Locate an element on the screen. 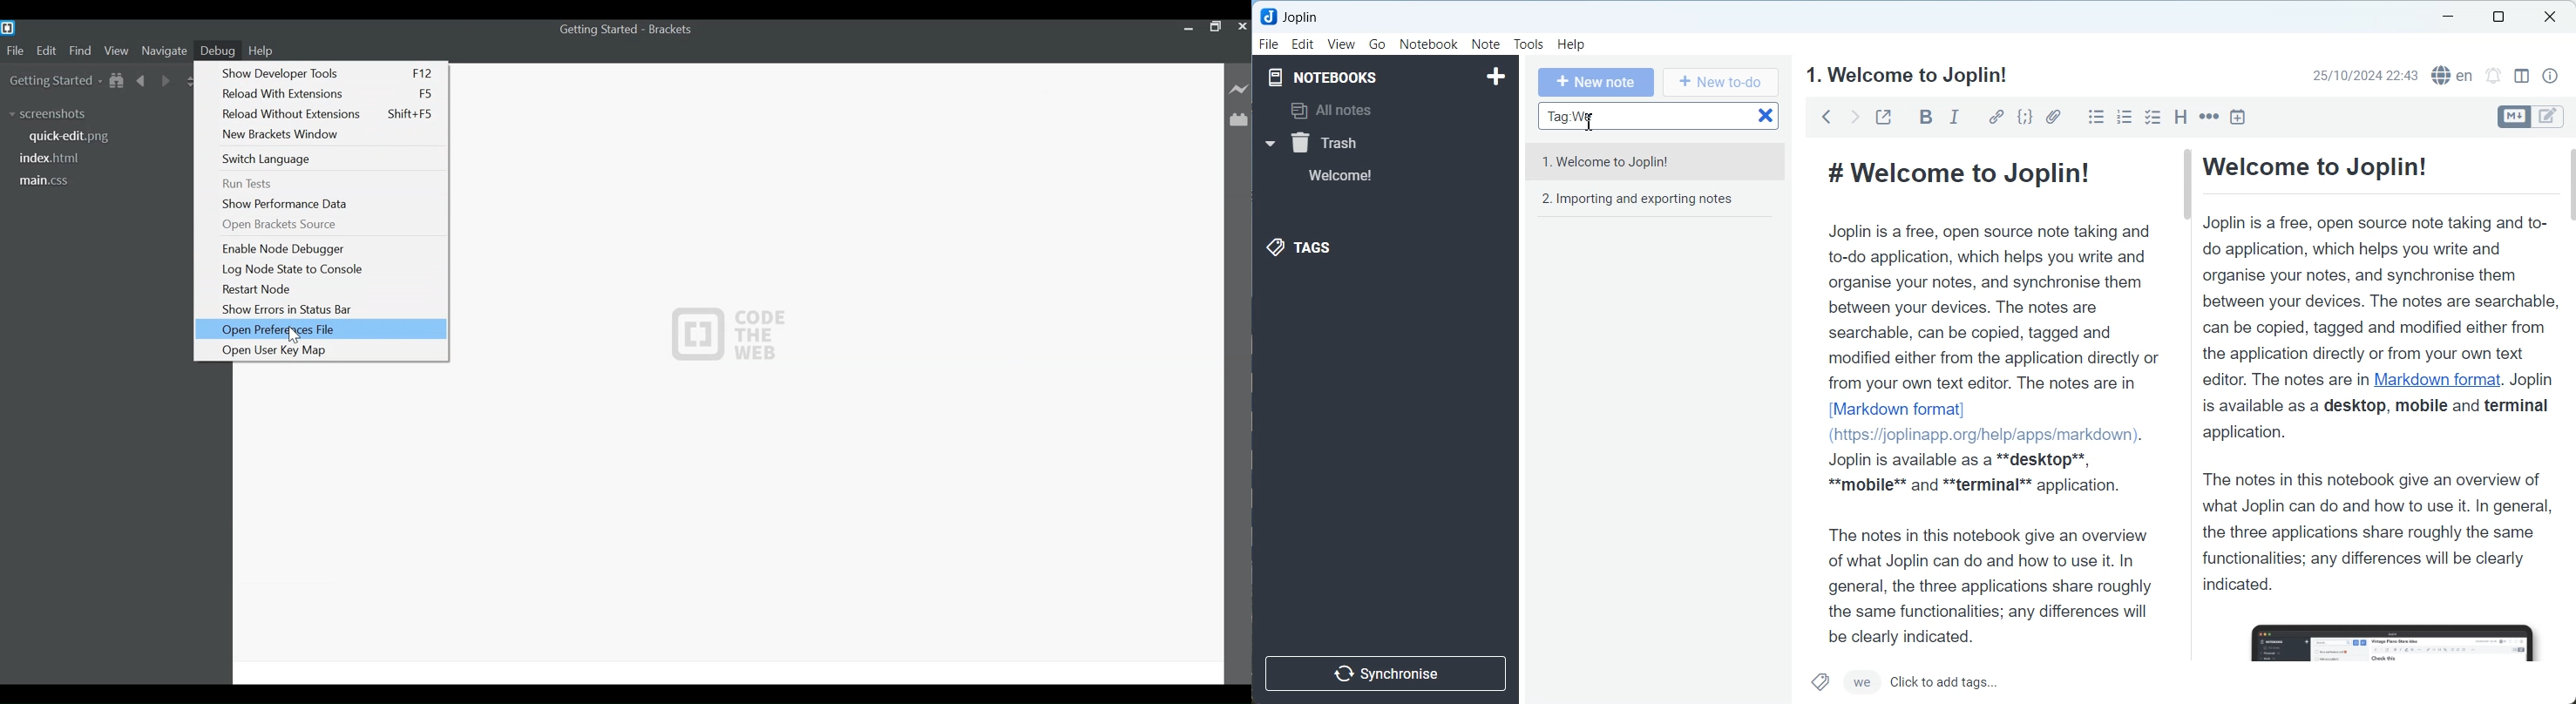  Navigate is located at coordinates (166, 50).